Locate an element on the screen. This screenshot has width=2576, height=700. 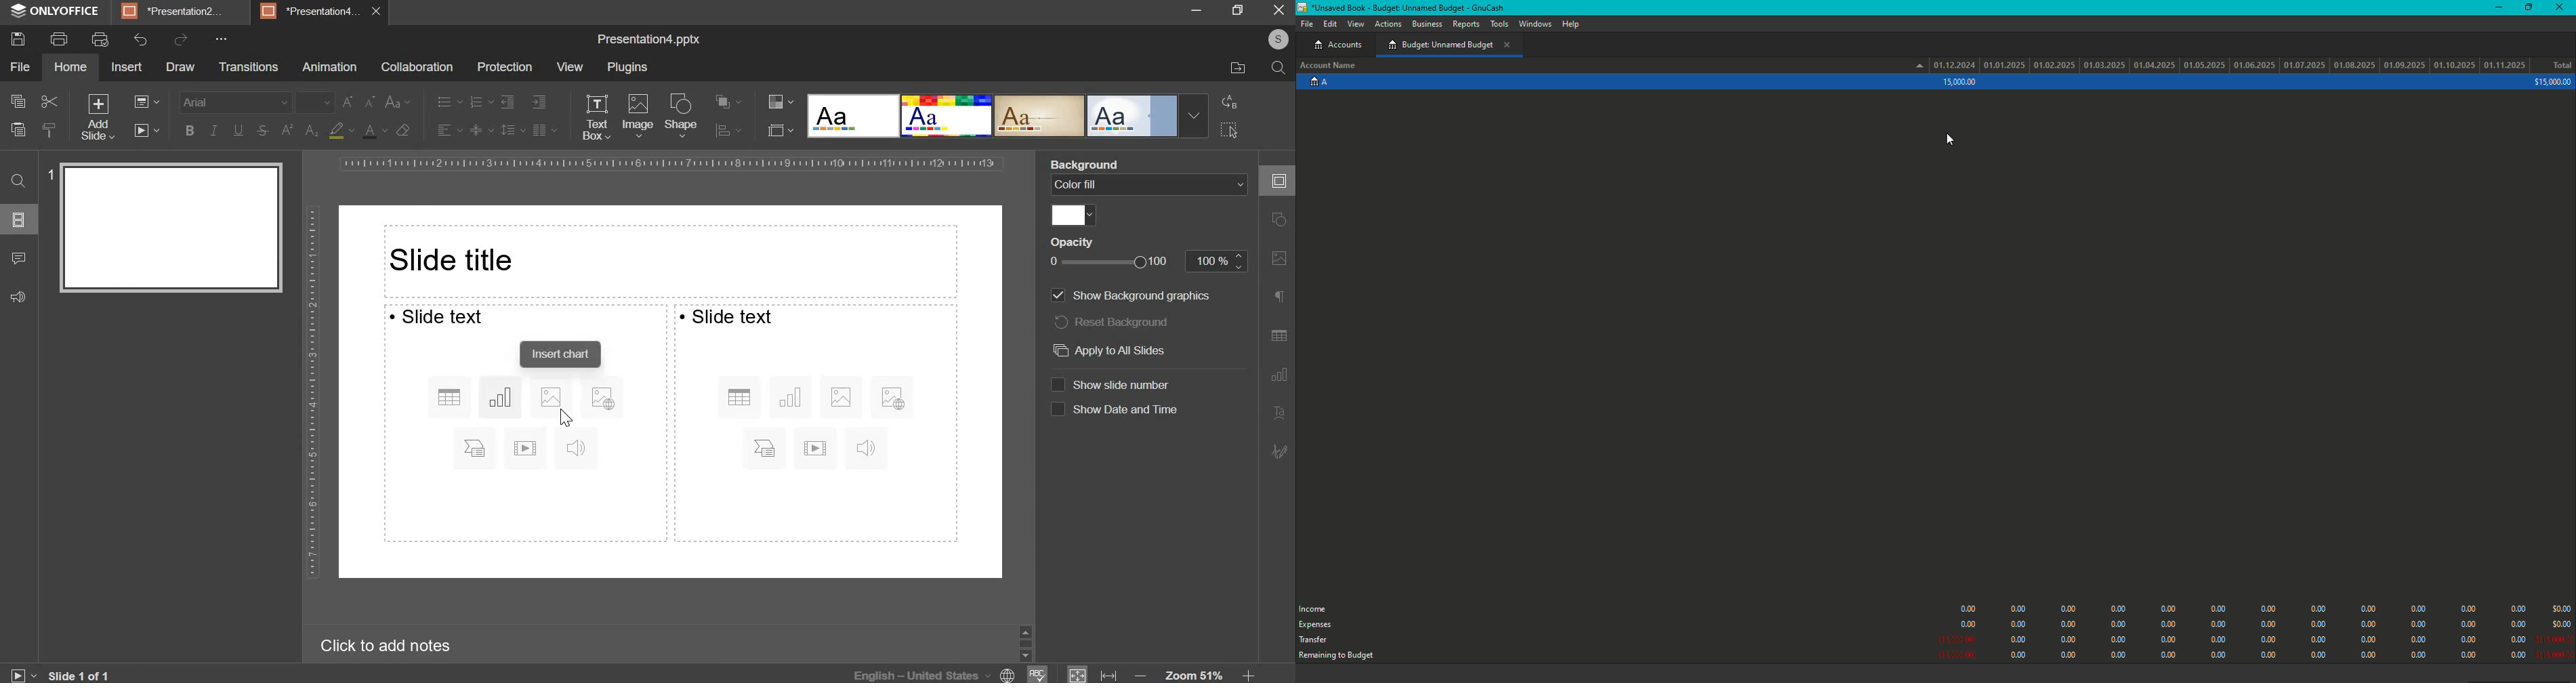
Unnamed Budget is located at coordinates (1449, 45).